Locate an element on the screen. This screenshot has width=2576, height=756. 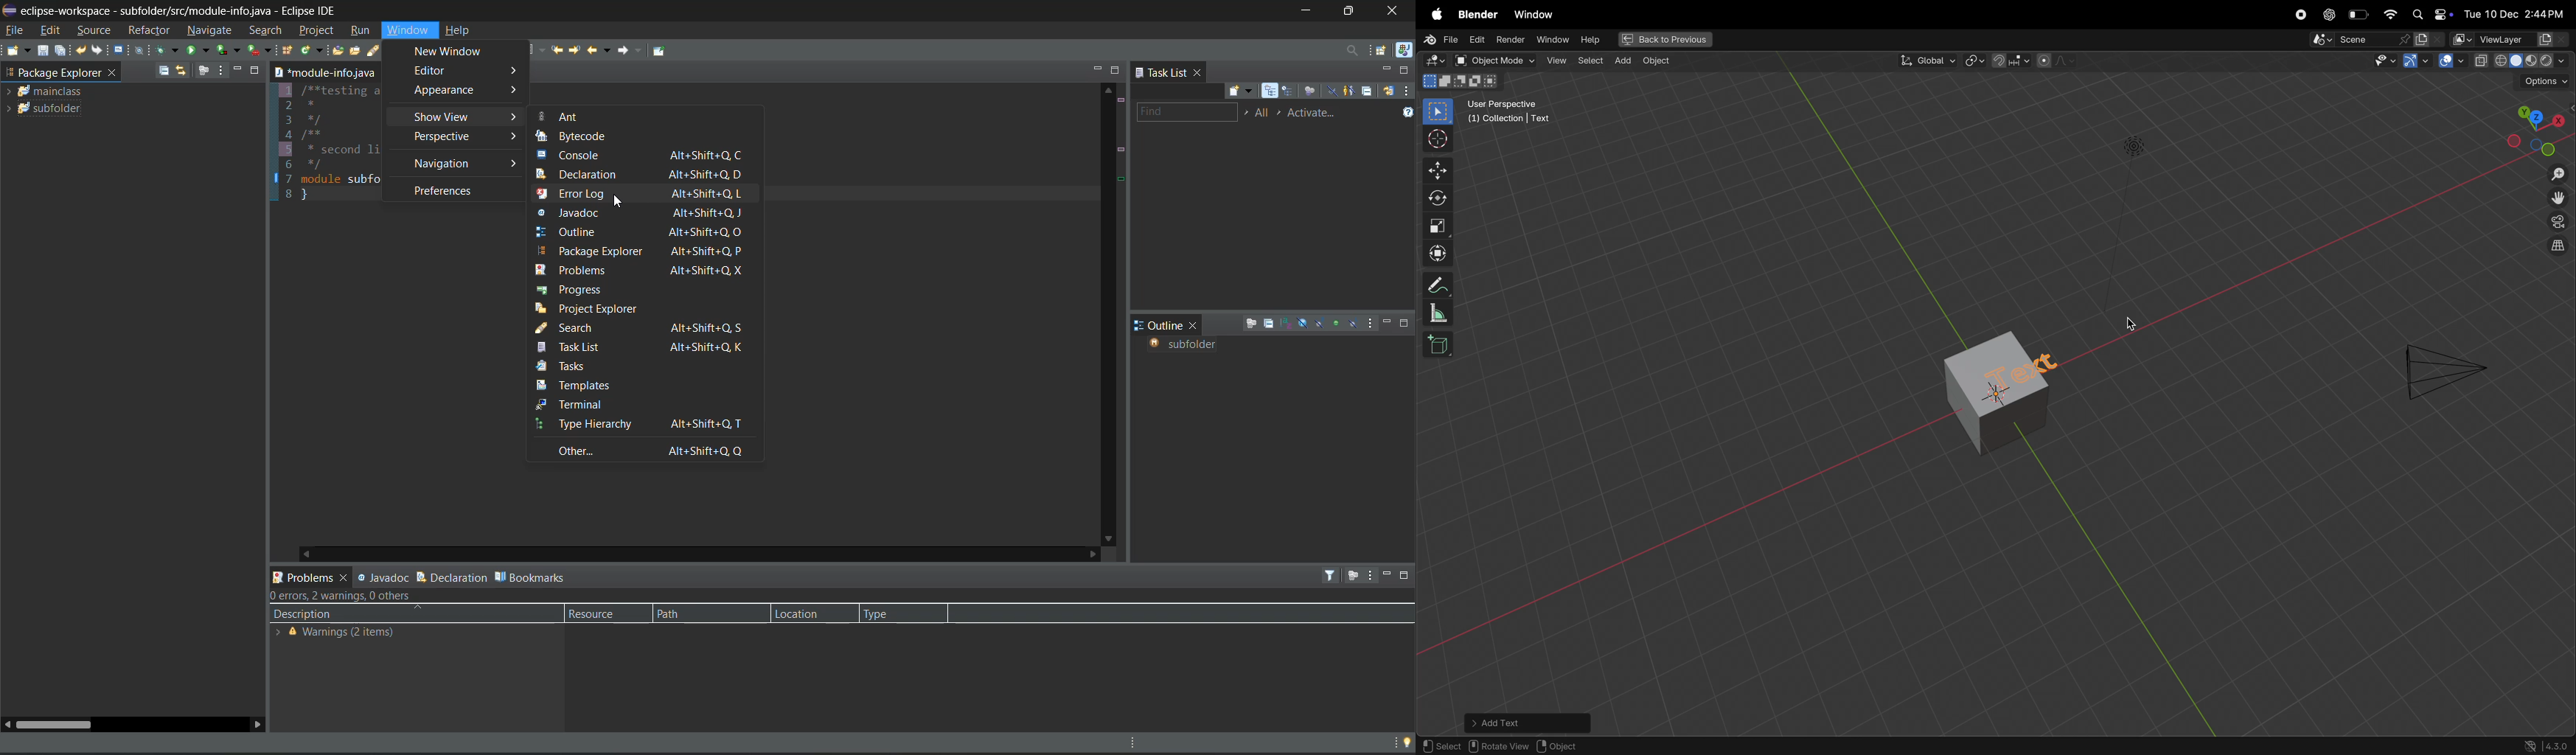
3d box is located at coordinates (1440, 347).